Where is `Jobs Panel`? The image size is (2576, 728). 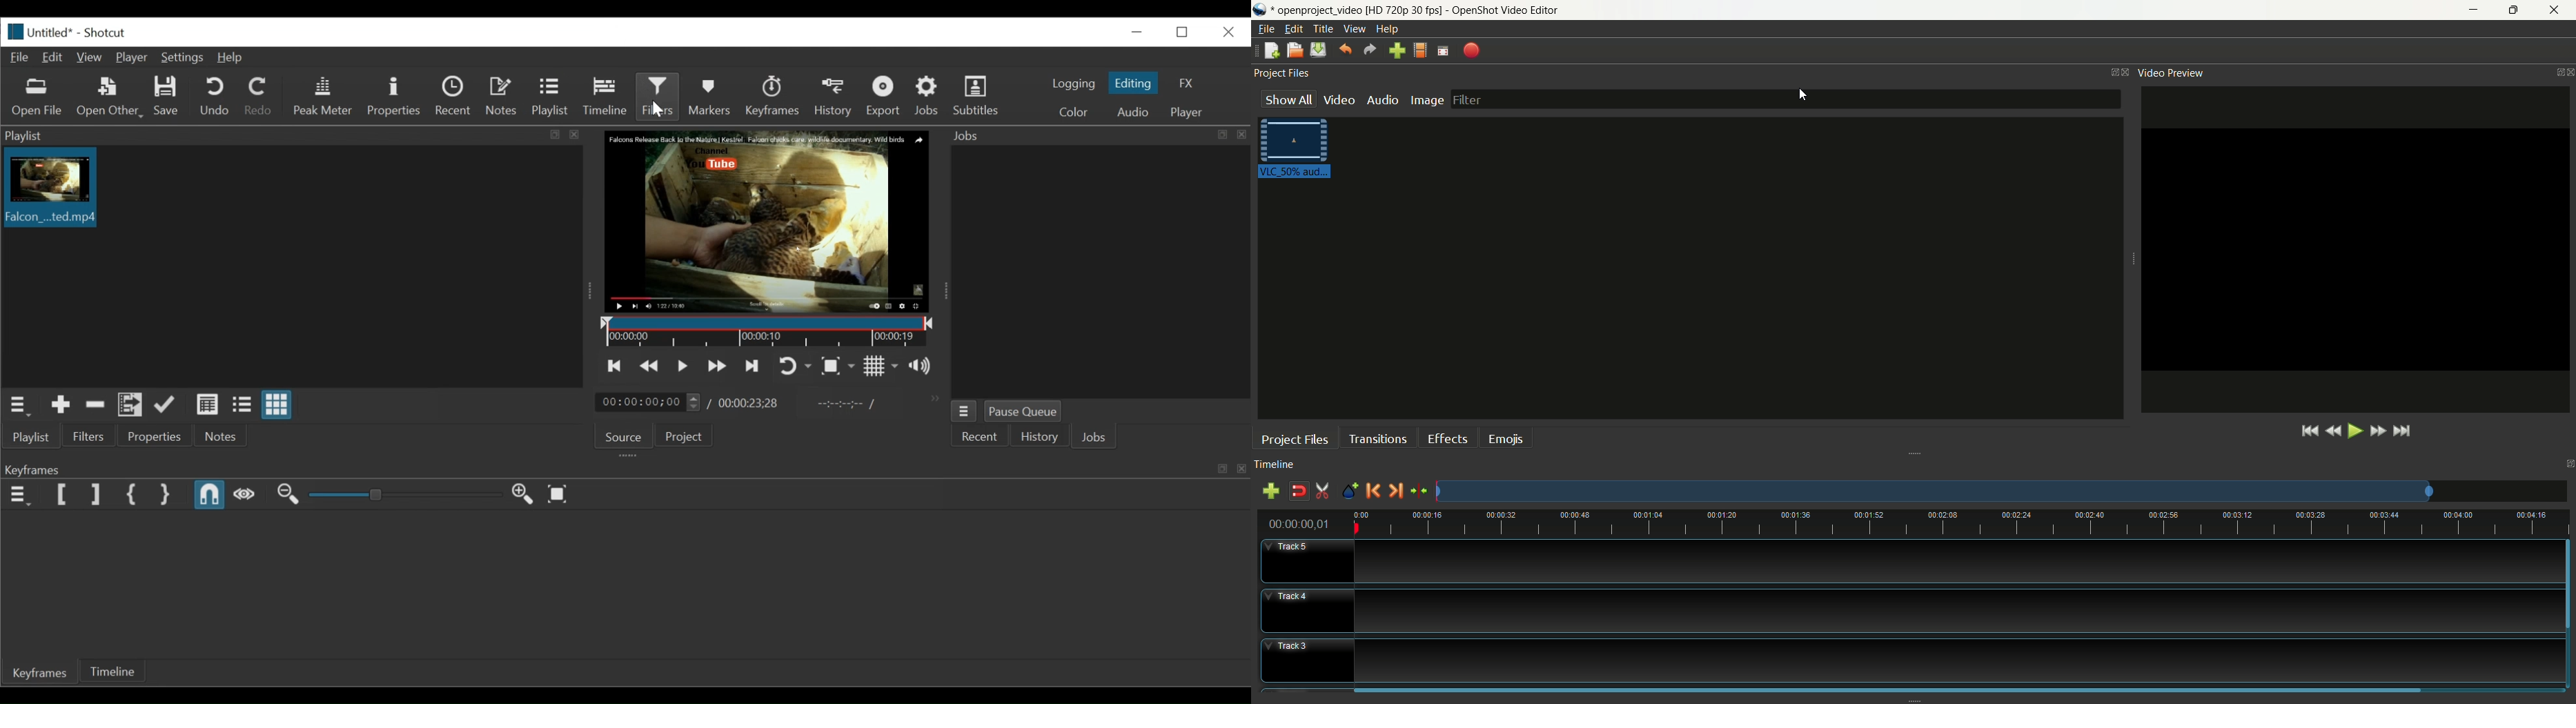
Jobs Panel is located at coordinates (1097, 136).